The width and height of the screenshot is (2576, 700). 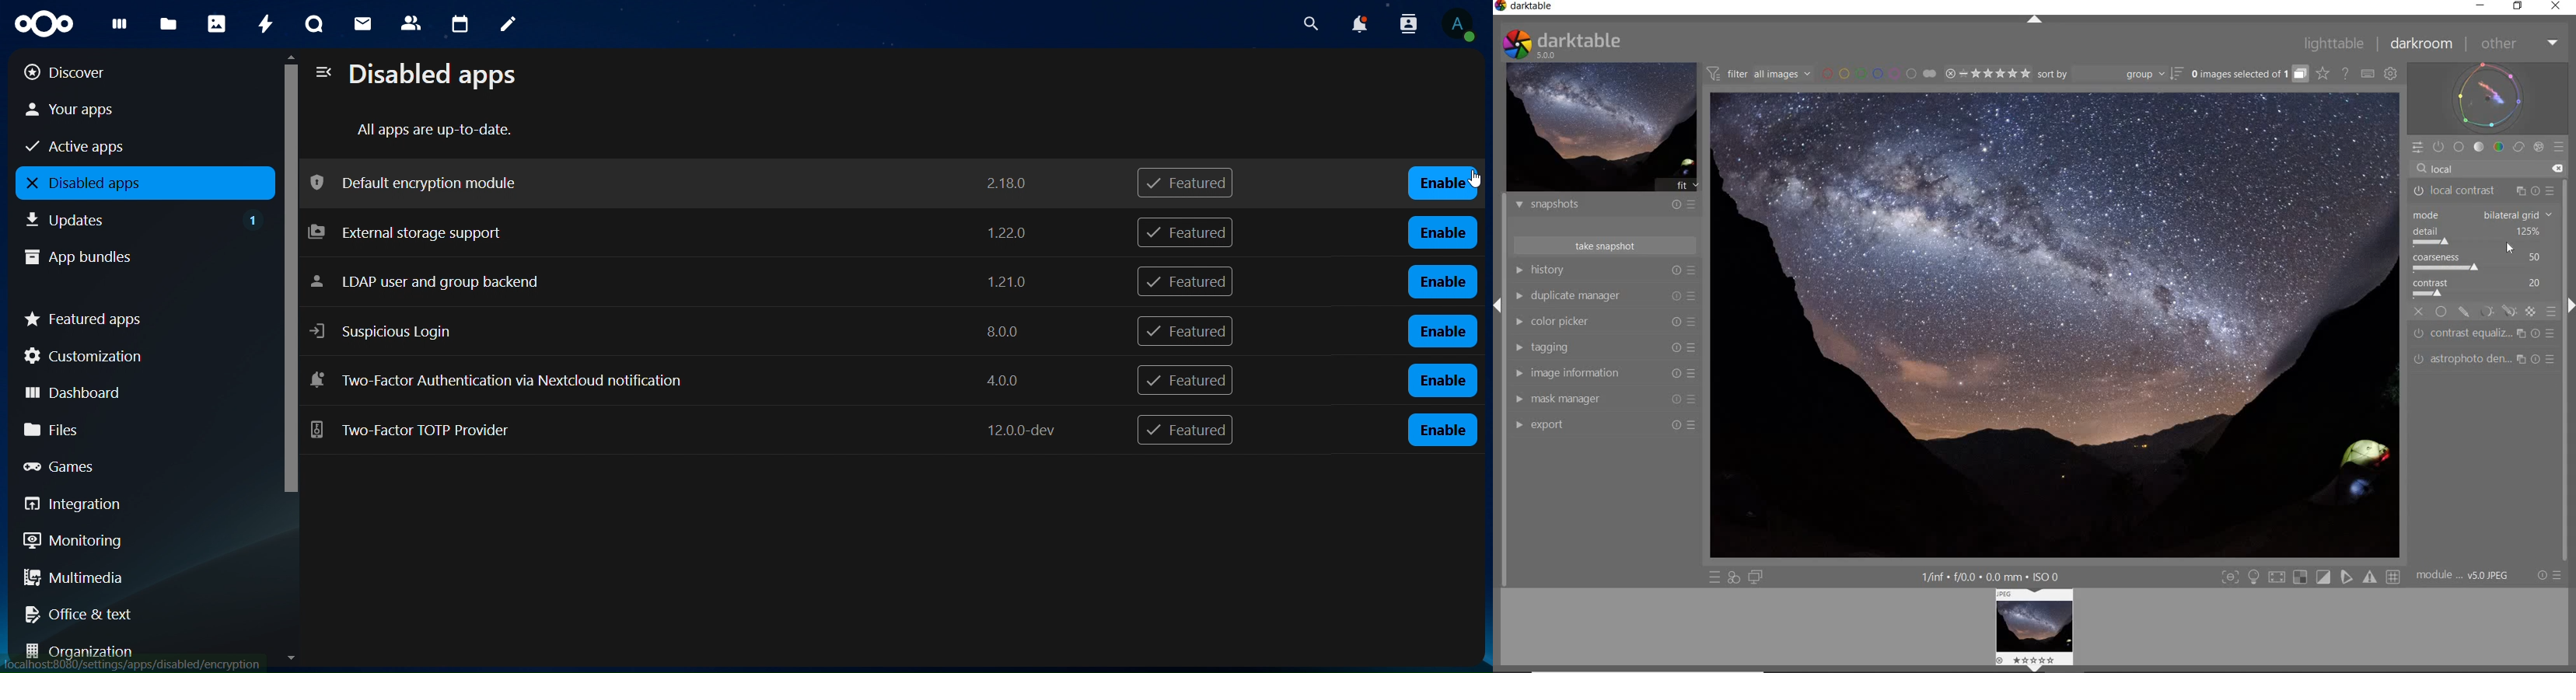 What do you see at coordinates (125, 71) in the screenshot?
I see `discover` at bounding box center [125, 71].